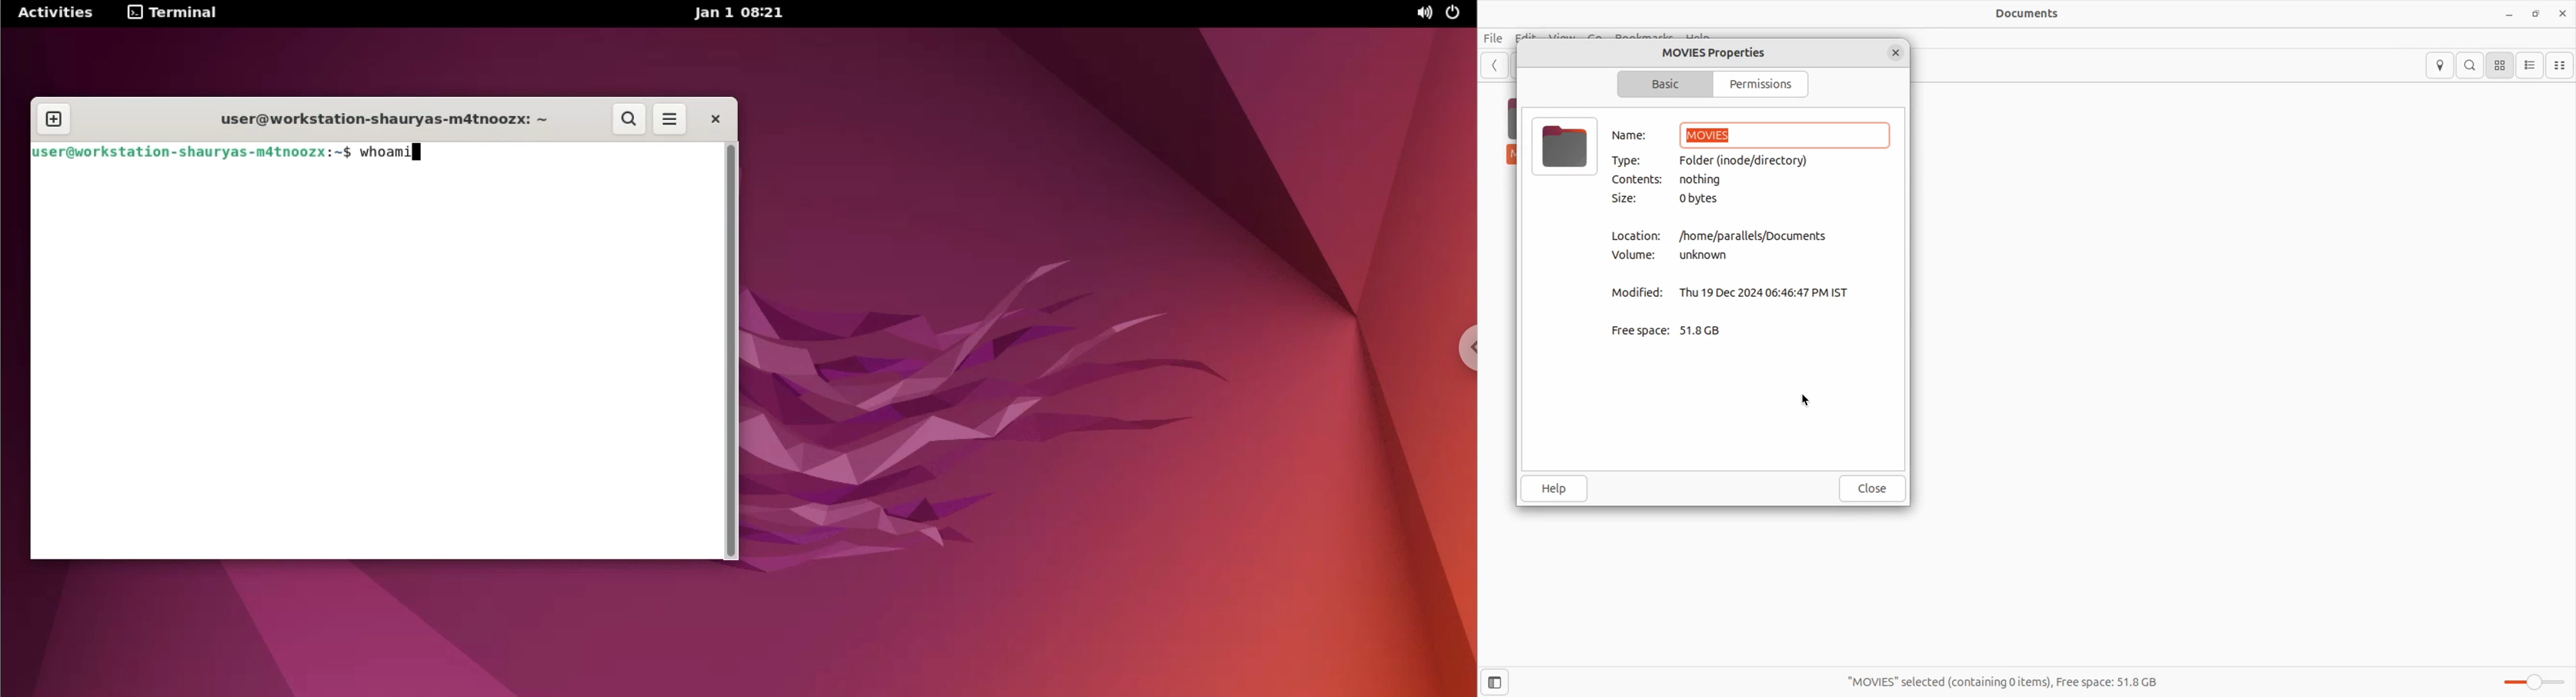 The width and height of the screenshot is (2576, 700). What do you see at coordinates (2509, 13) in the screenshot?
I see `minimize` at bounding box center [2509, 13].